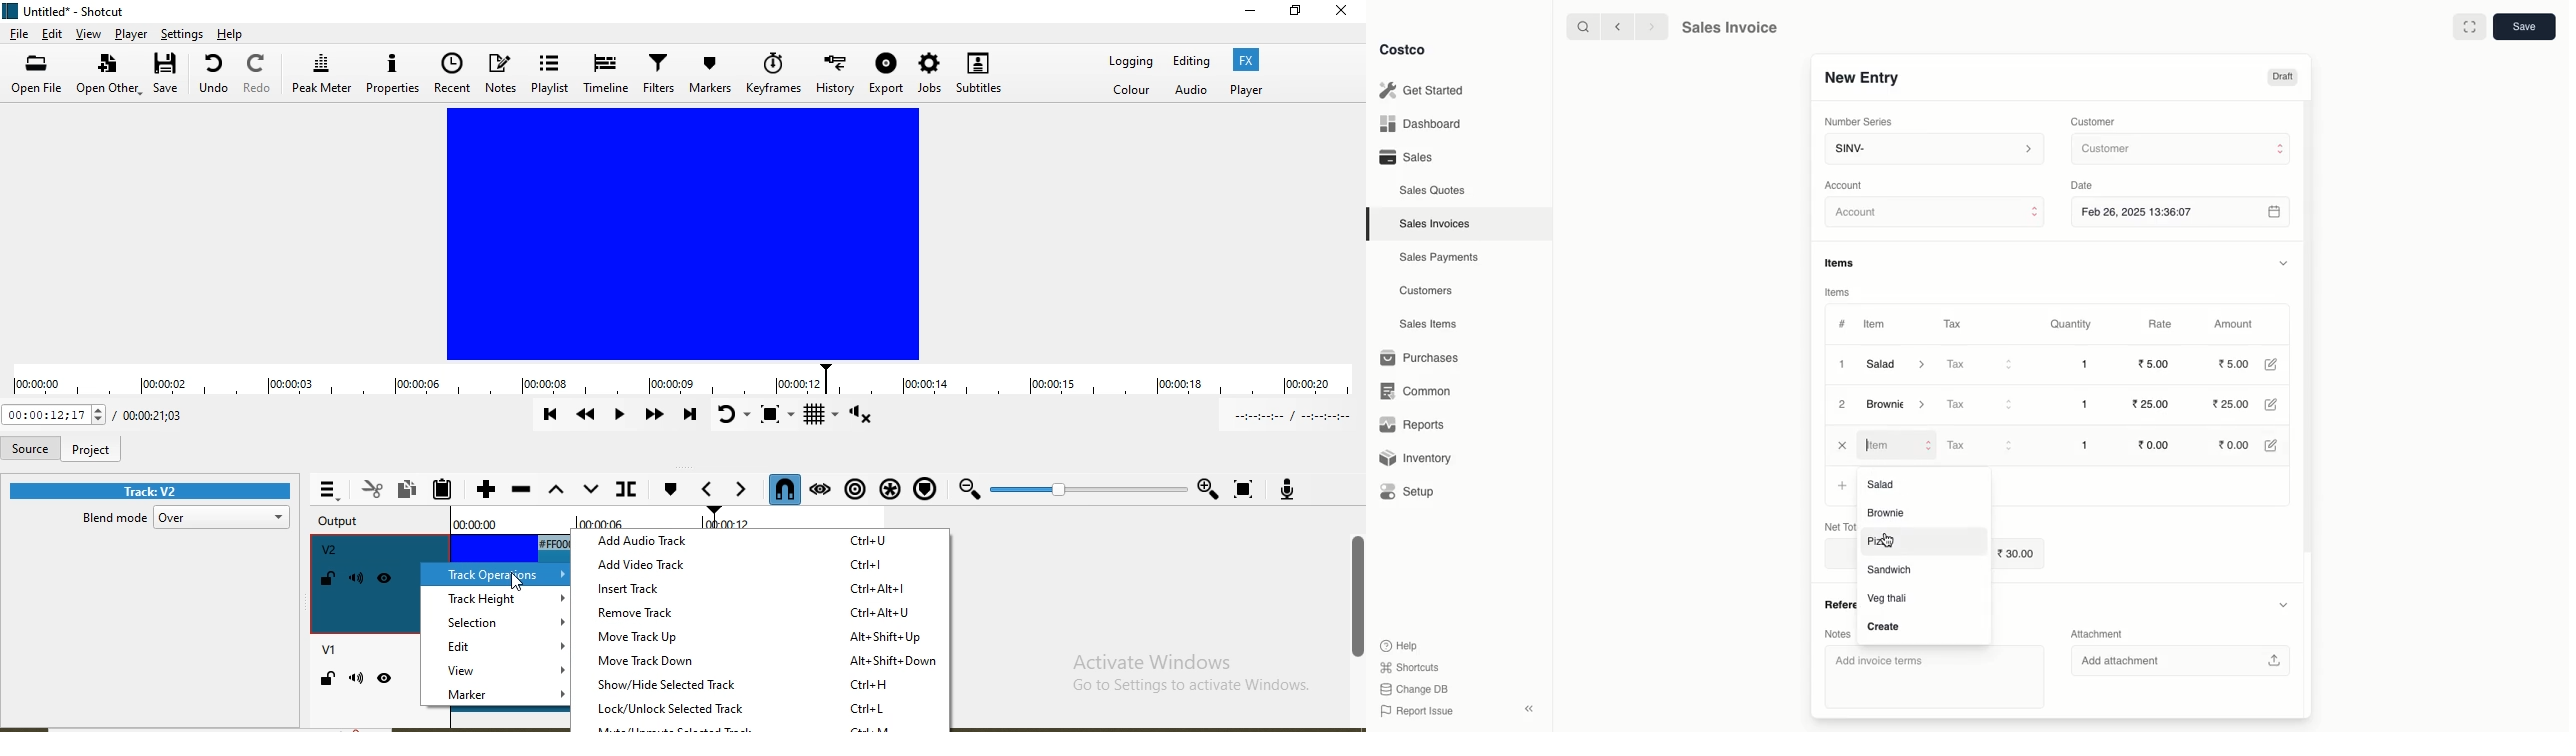 The image size is (2576, 756). Describe the element at coordinates (2179, 150) in the screenshot. I see `Customer` at that location.